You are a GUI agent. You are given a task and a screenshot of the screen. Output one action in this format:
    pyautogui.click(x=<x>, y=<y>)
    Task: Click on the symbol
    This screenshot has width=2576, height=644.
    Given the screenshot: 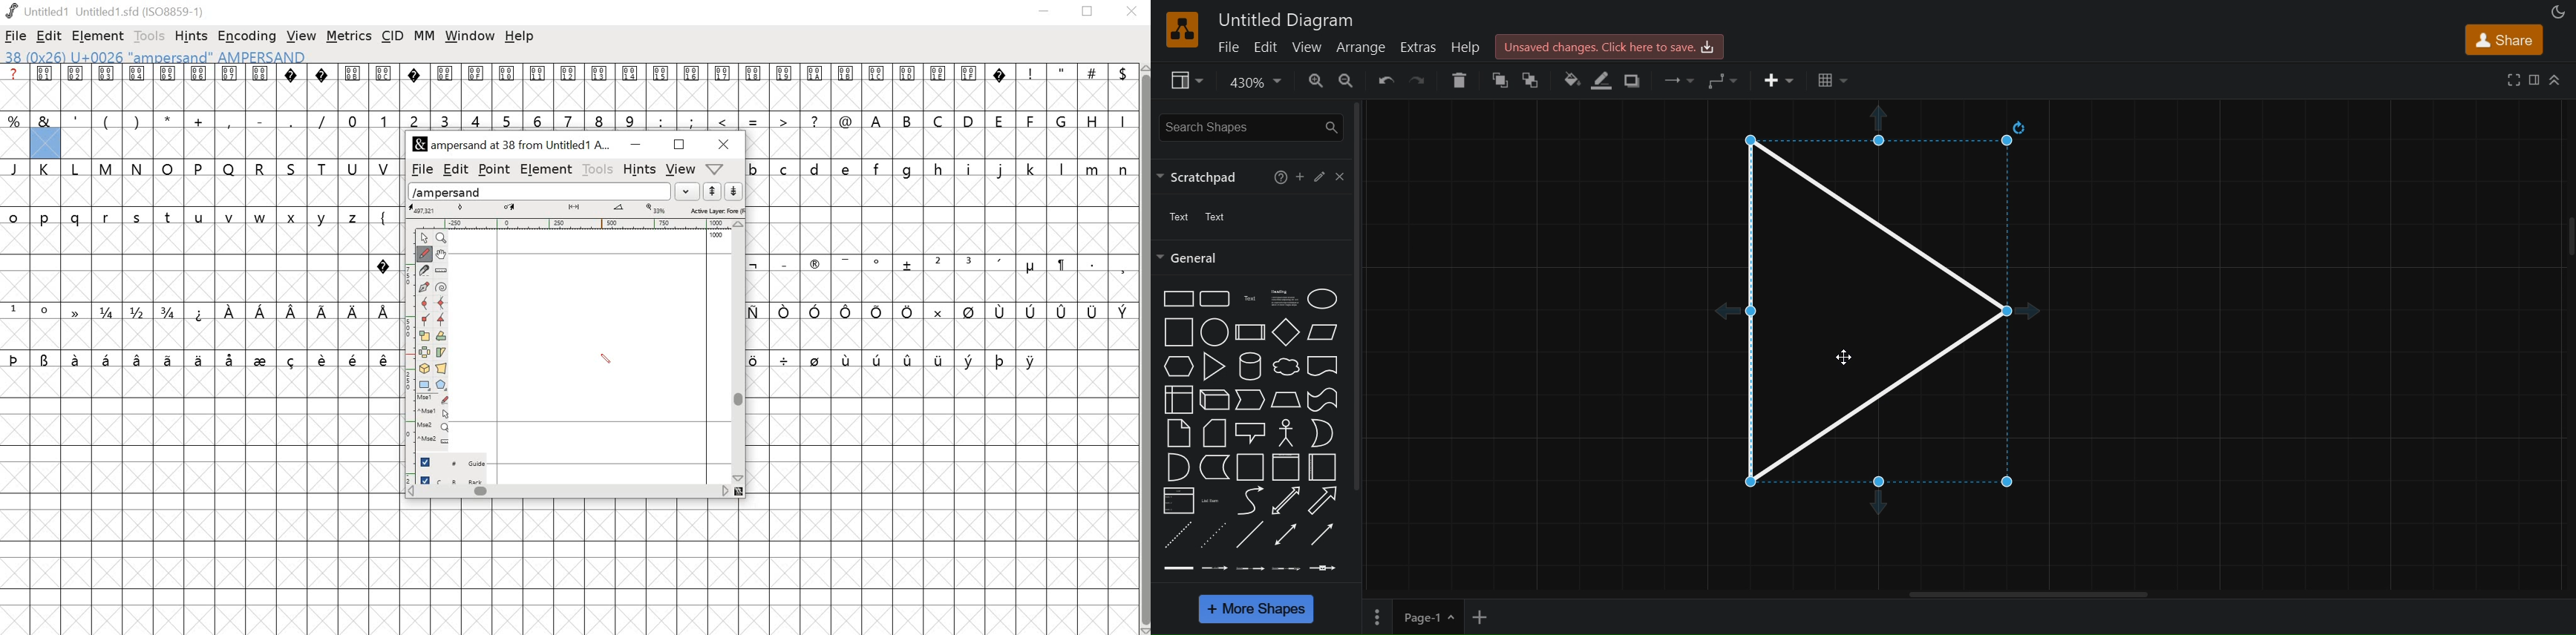 What is the action you would take?
    pyautogui.click(x=353, y=312)
    